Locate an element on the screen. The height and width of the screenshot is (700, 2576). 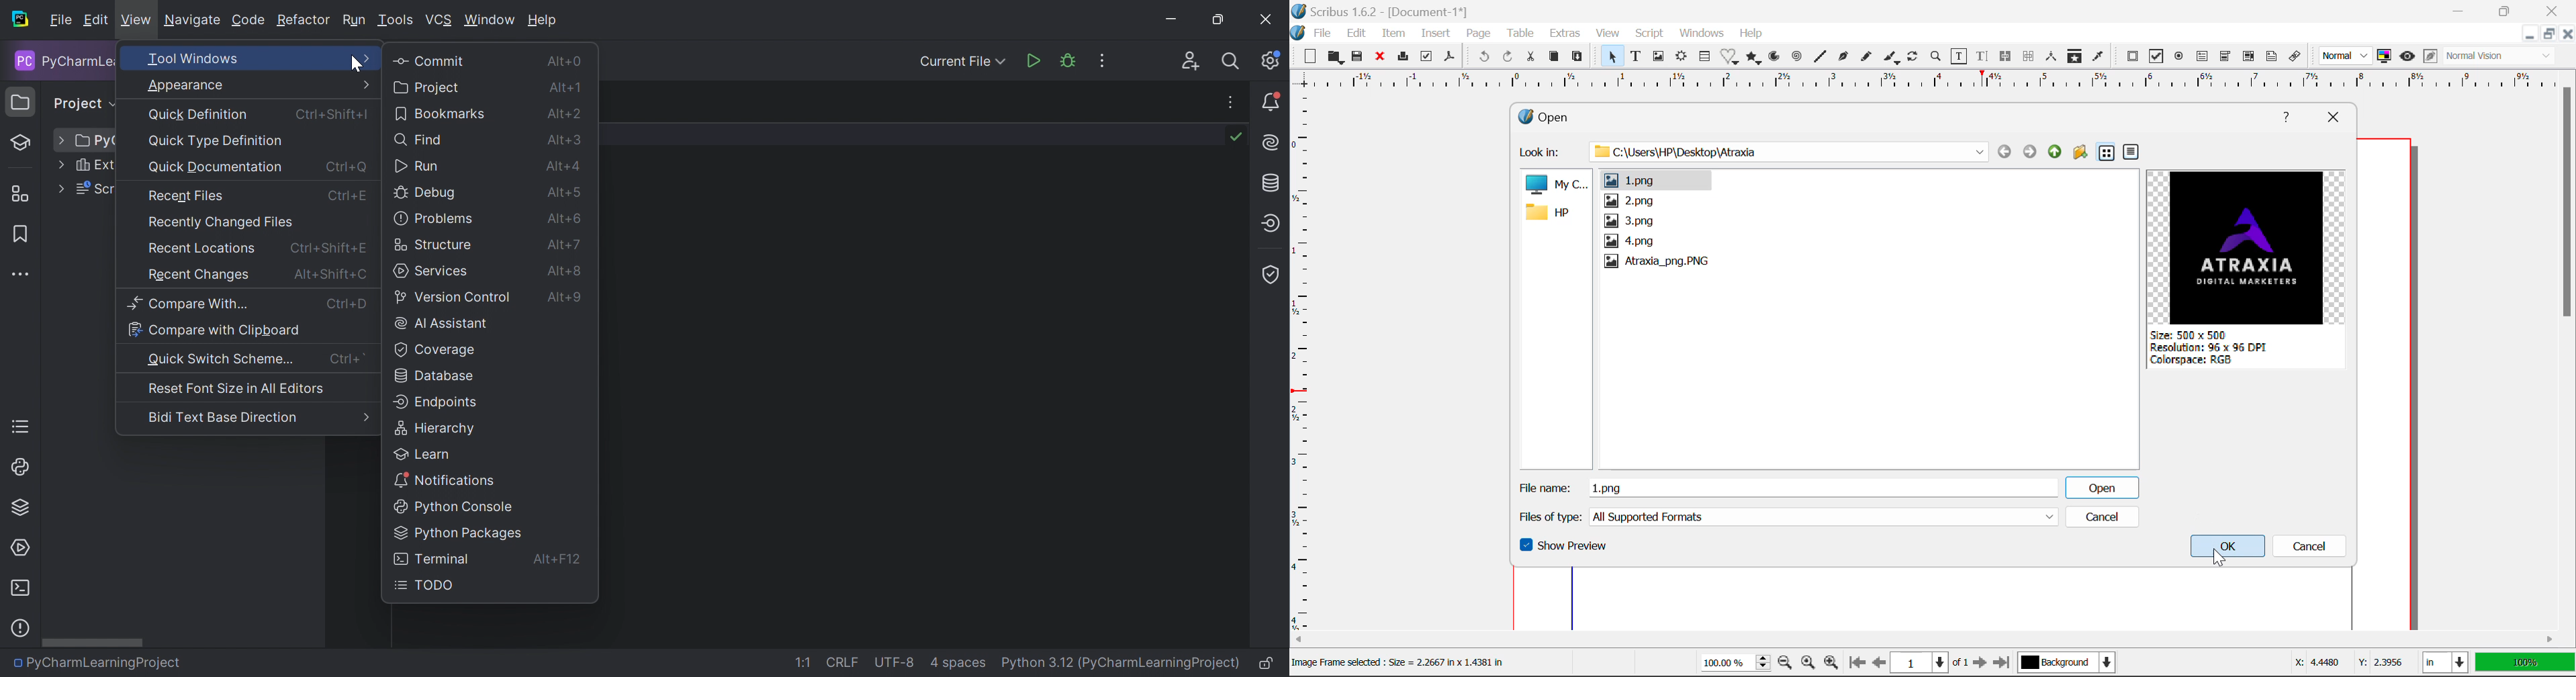
Last Page is located at coordinates (2004, 663).